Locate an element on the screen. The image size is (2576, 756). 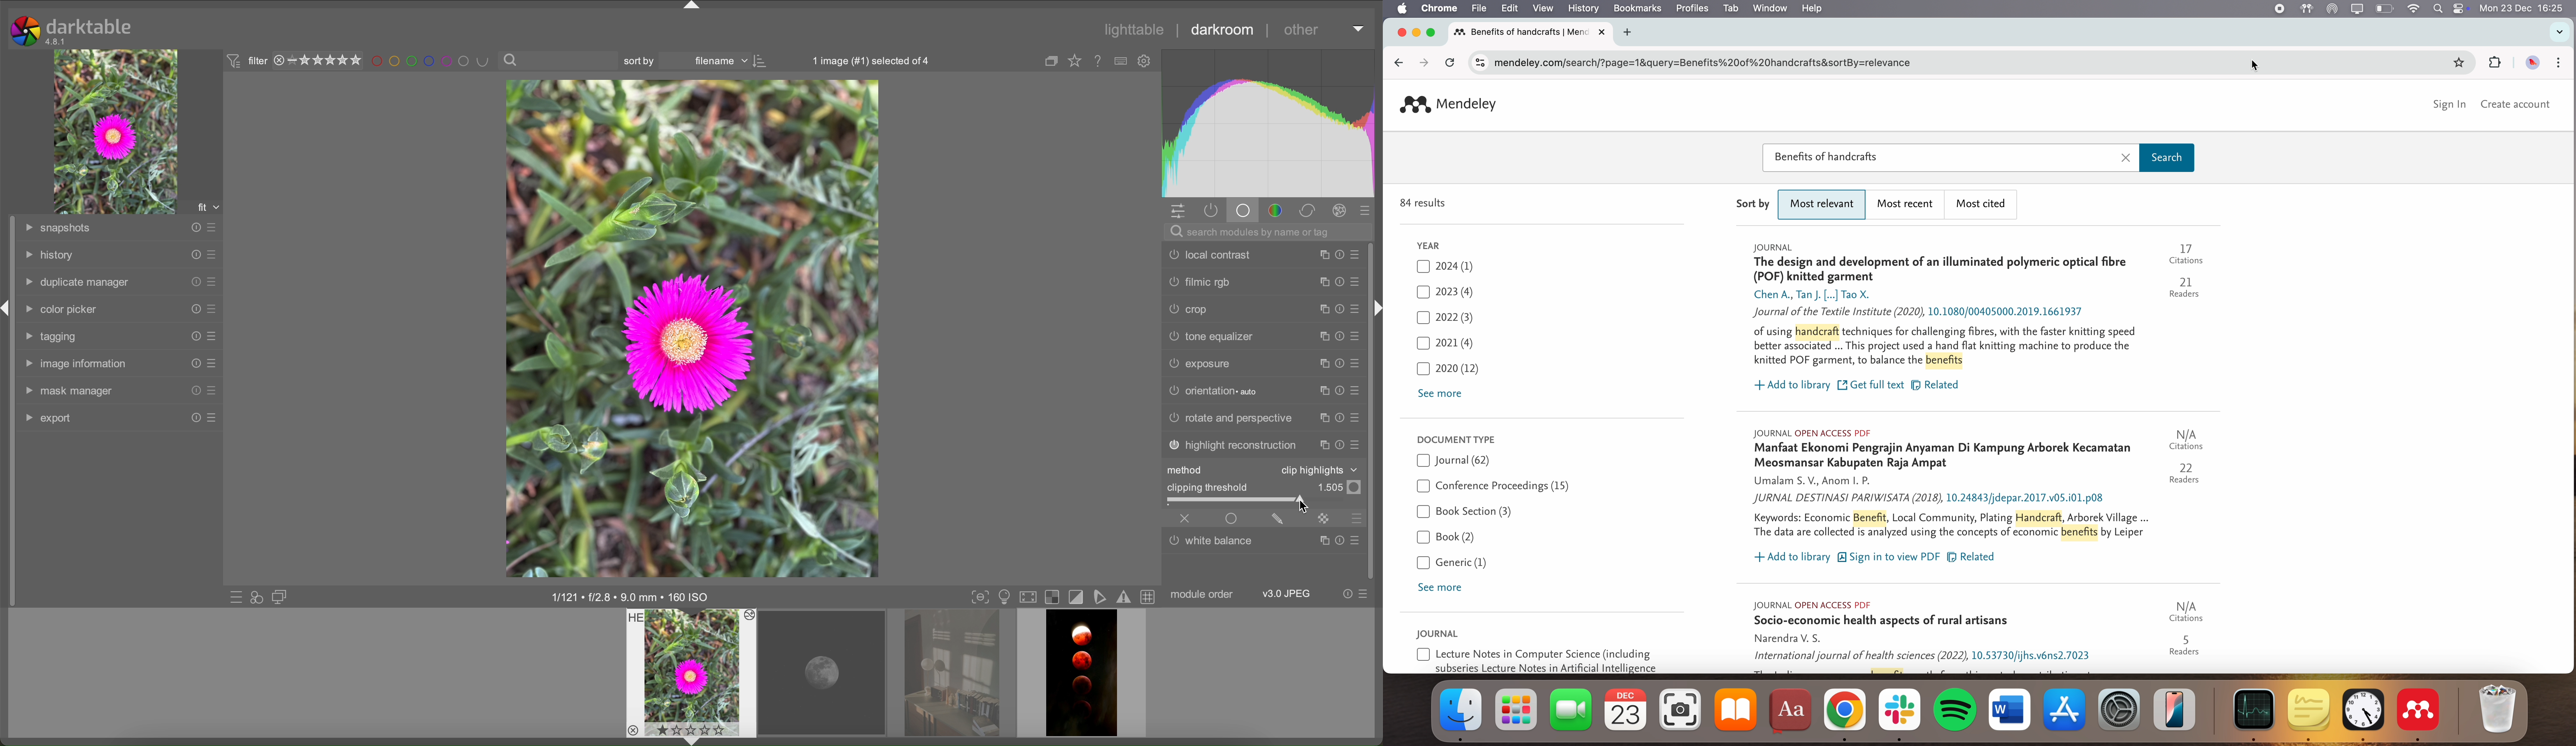
lecture notes in Computer Science is located at coordinates (1538, 660).